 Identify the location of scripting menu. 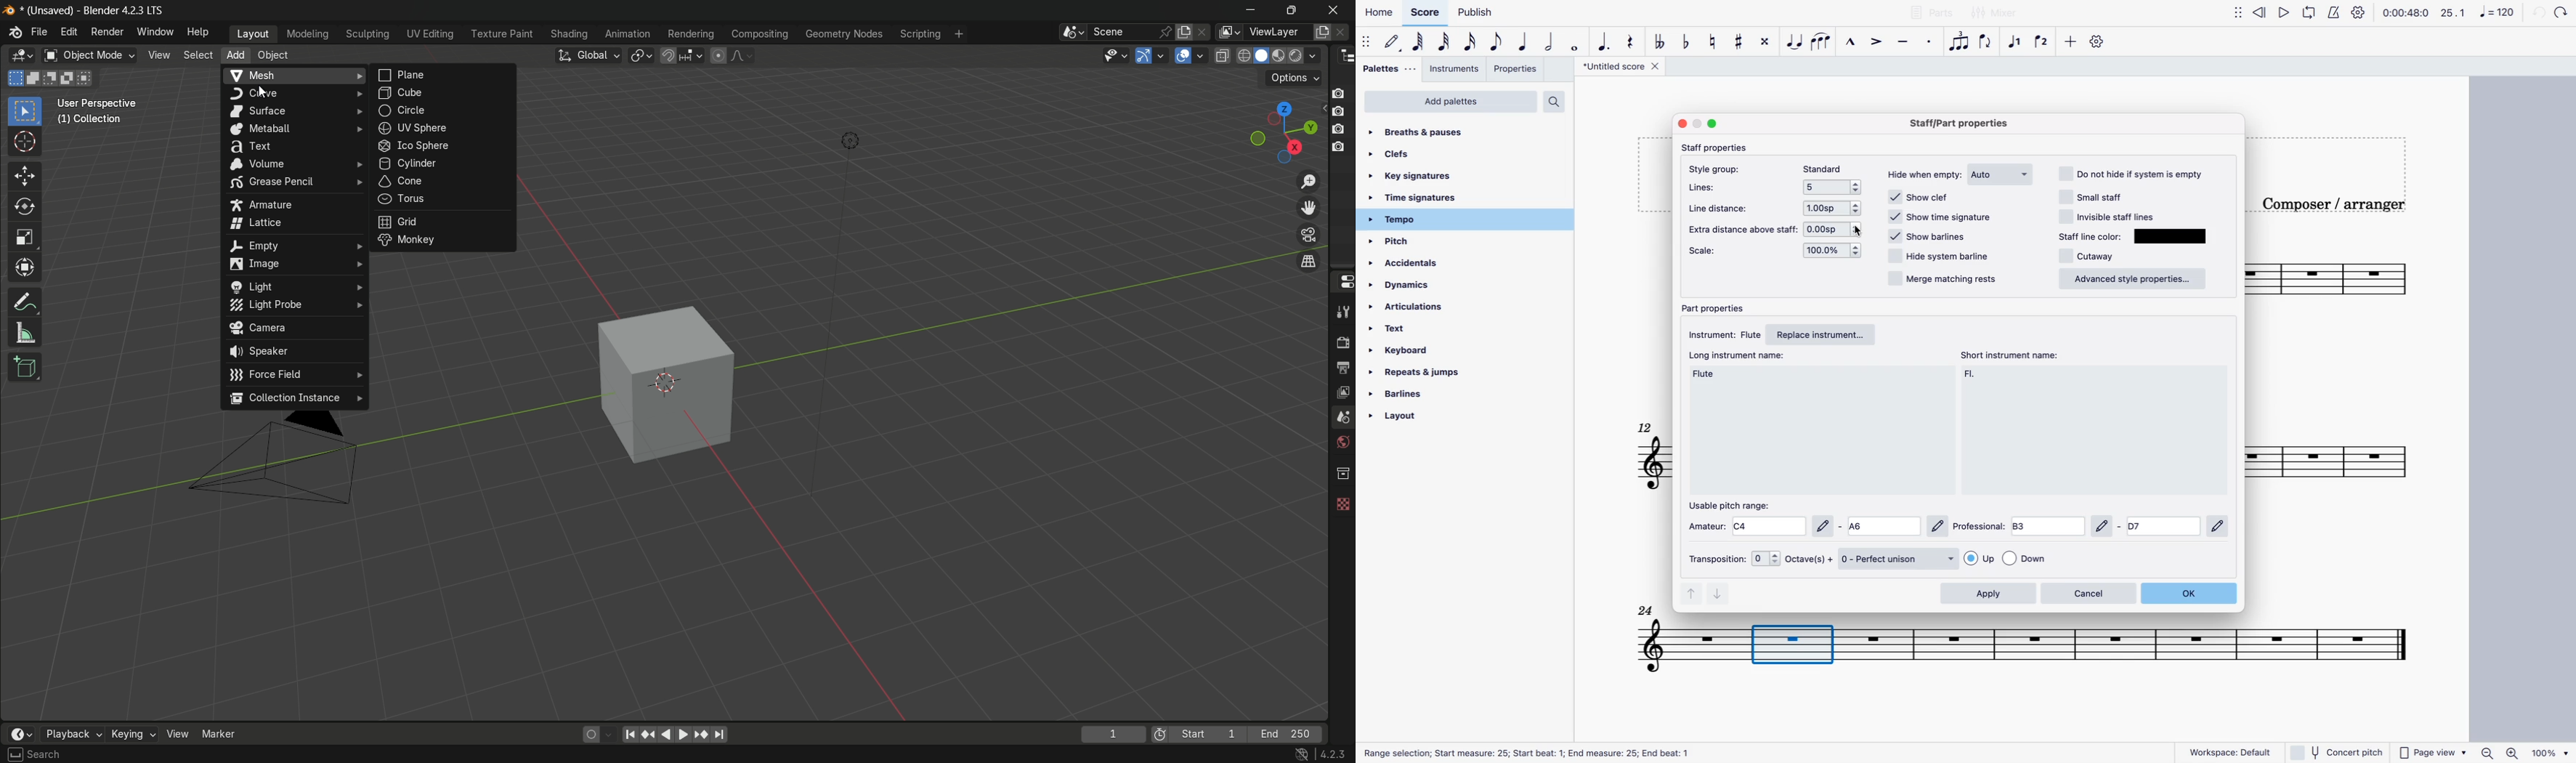
(920, 35).